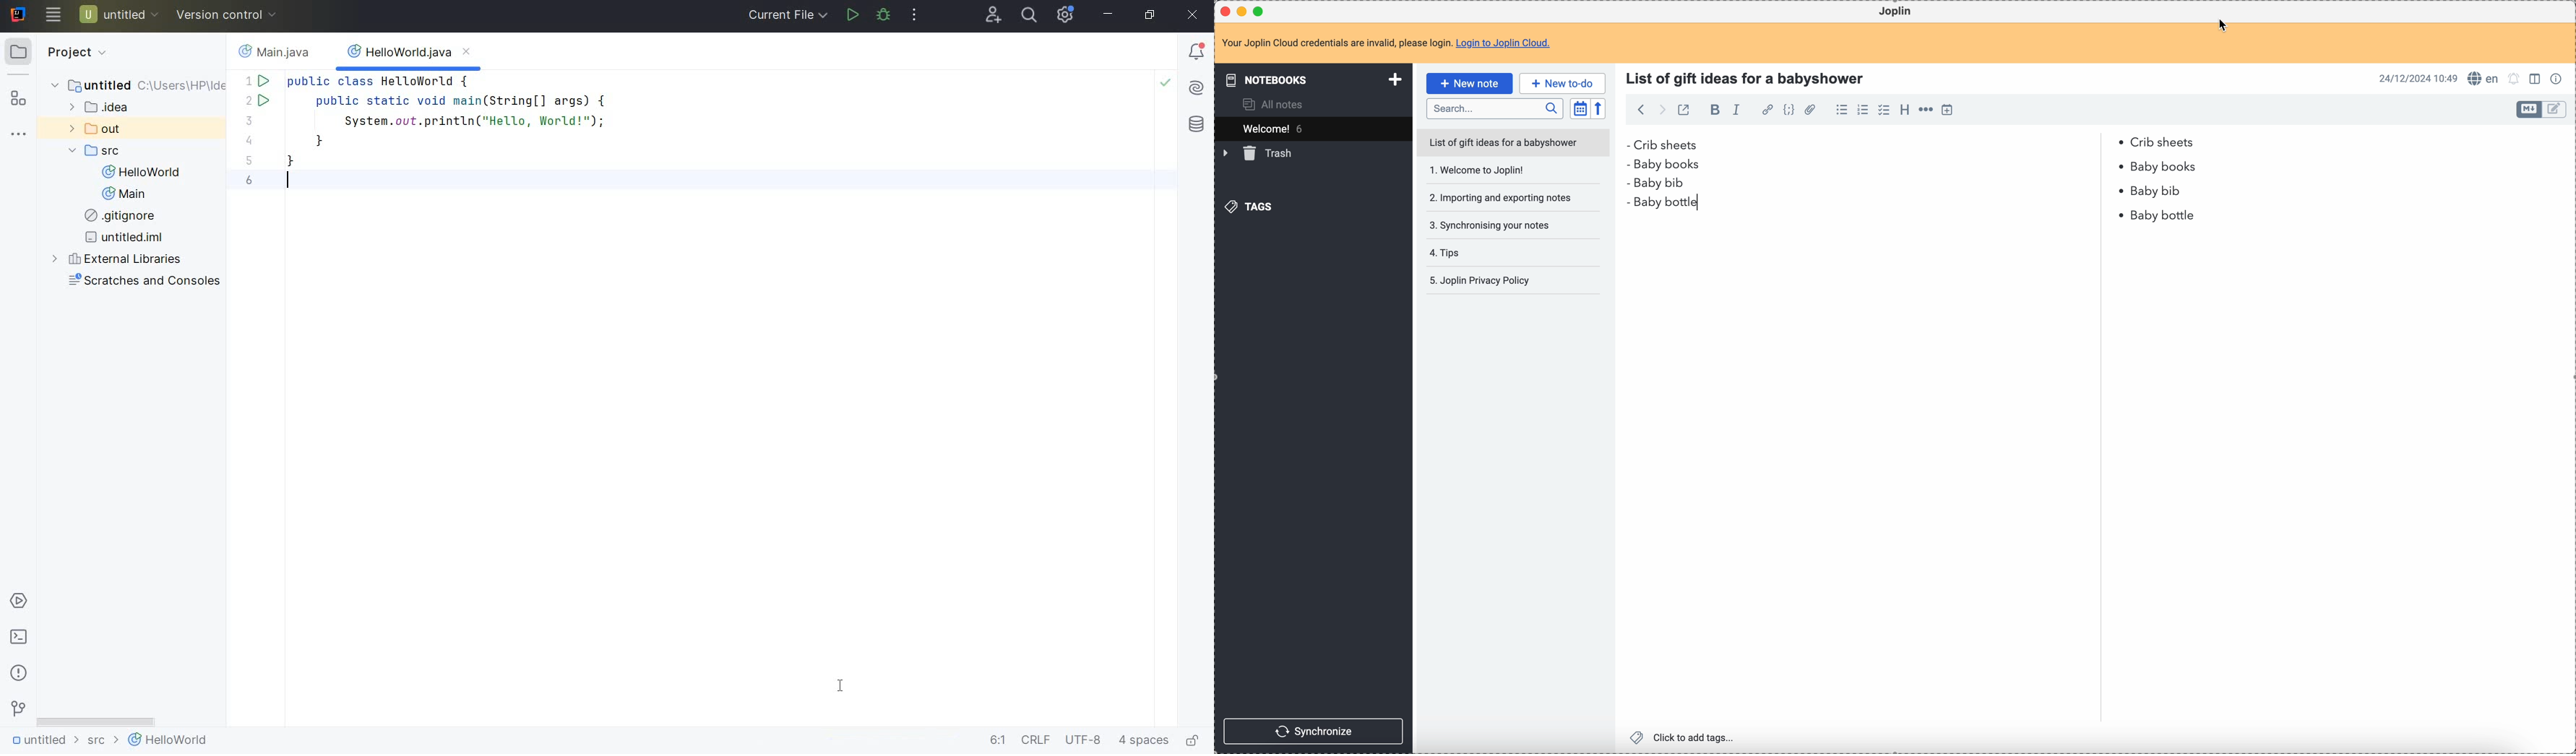  Describe the element at coordinates (1768, 110) in the screenshot. I see `hyperlink` at that location.